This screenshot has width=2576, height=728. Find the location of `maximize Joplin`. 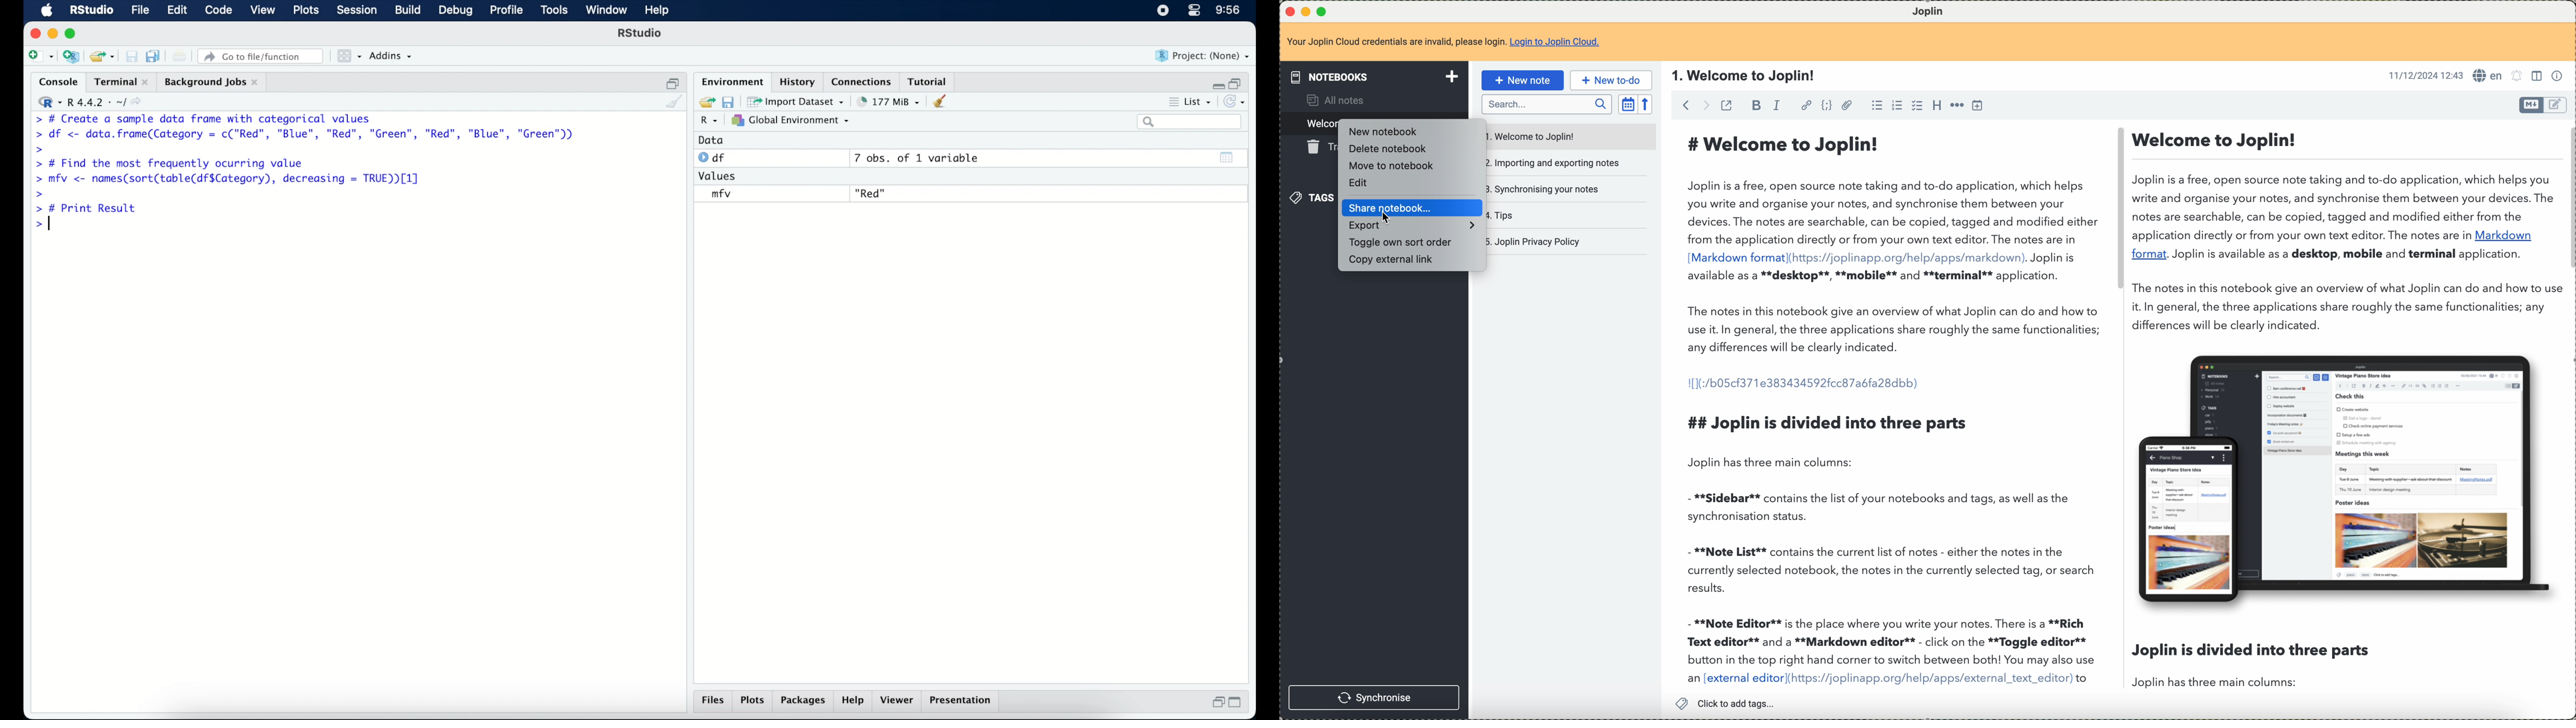

maximize Joplin is located at coordinates (1324, 12).